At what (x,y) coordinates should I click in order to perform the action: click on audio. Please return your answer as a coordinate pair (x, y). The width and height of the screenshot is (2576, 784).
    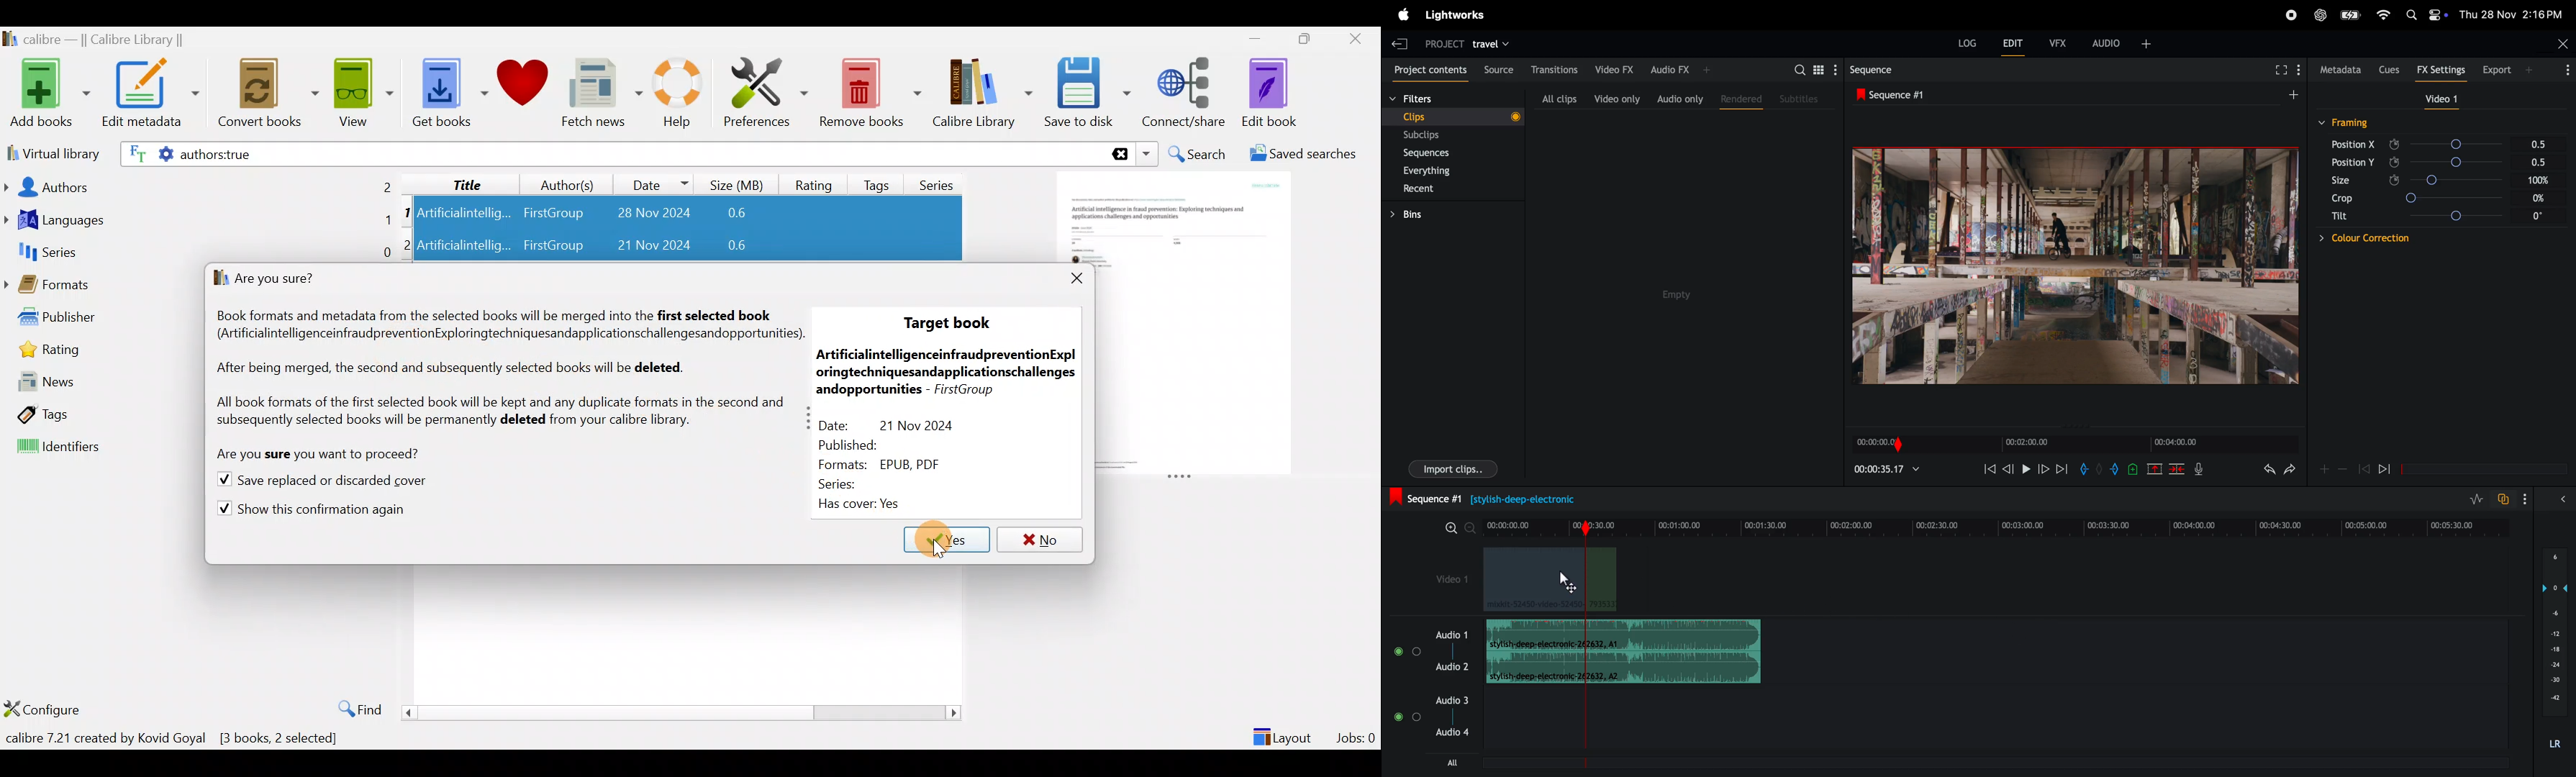
    Looking at the image, I should click on (2122, 42).